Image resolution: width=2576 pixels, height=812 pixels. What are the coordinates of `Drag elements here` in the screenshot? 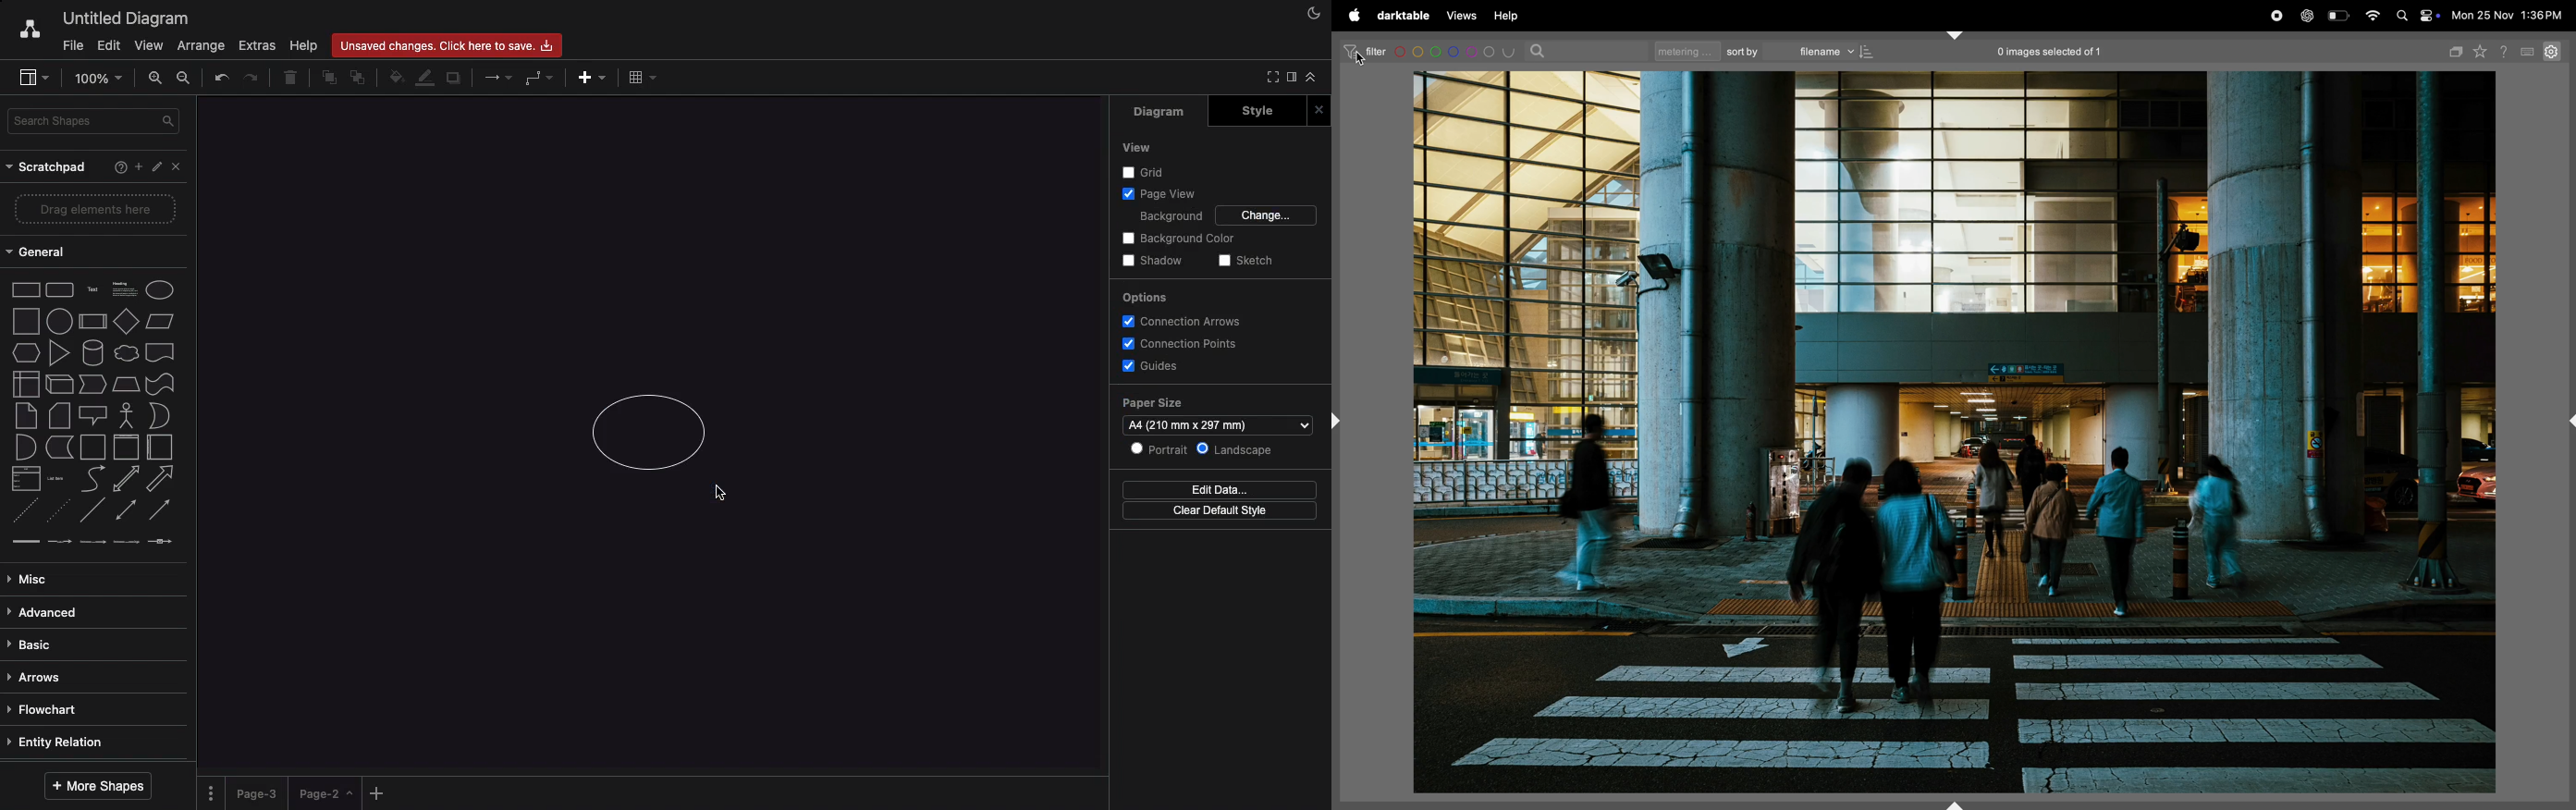 It's located at (97, 208).